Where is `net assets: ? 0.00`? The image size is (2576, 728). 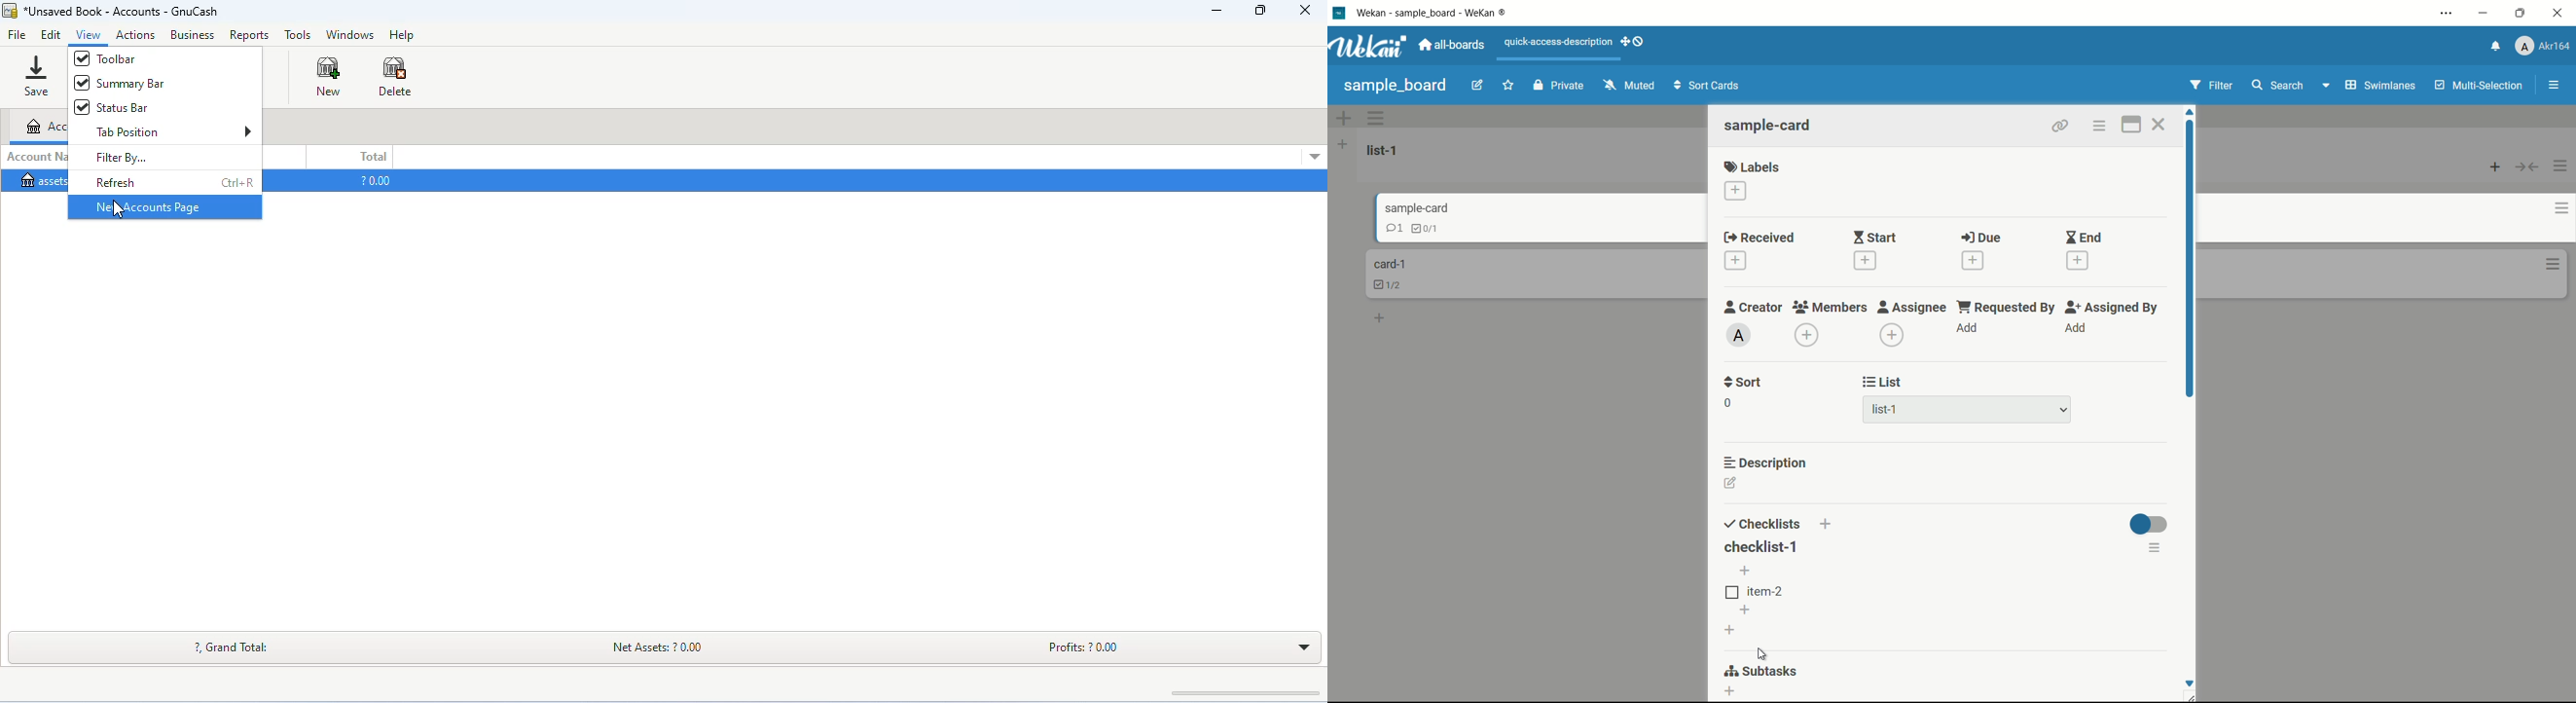 net assets: ? 0.00 is located at coordinates (673, 646).